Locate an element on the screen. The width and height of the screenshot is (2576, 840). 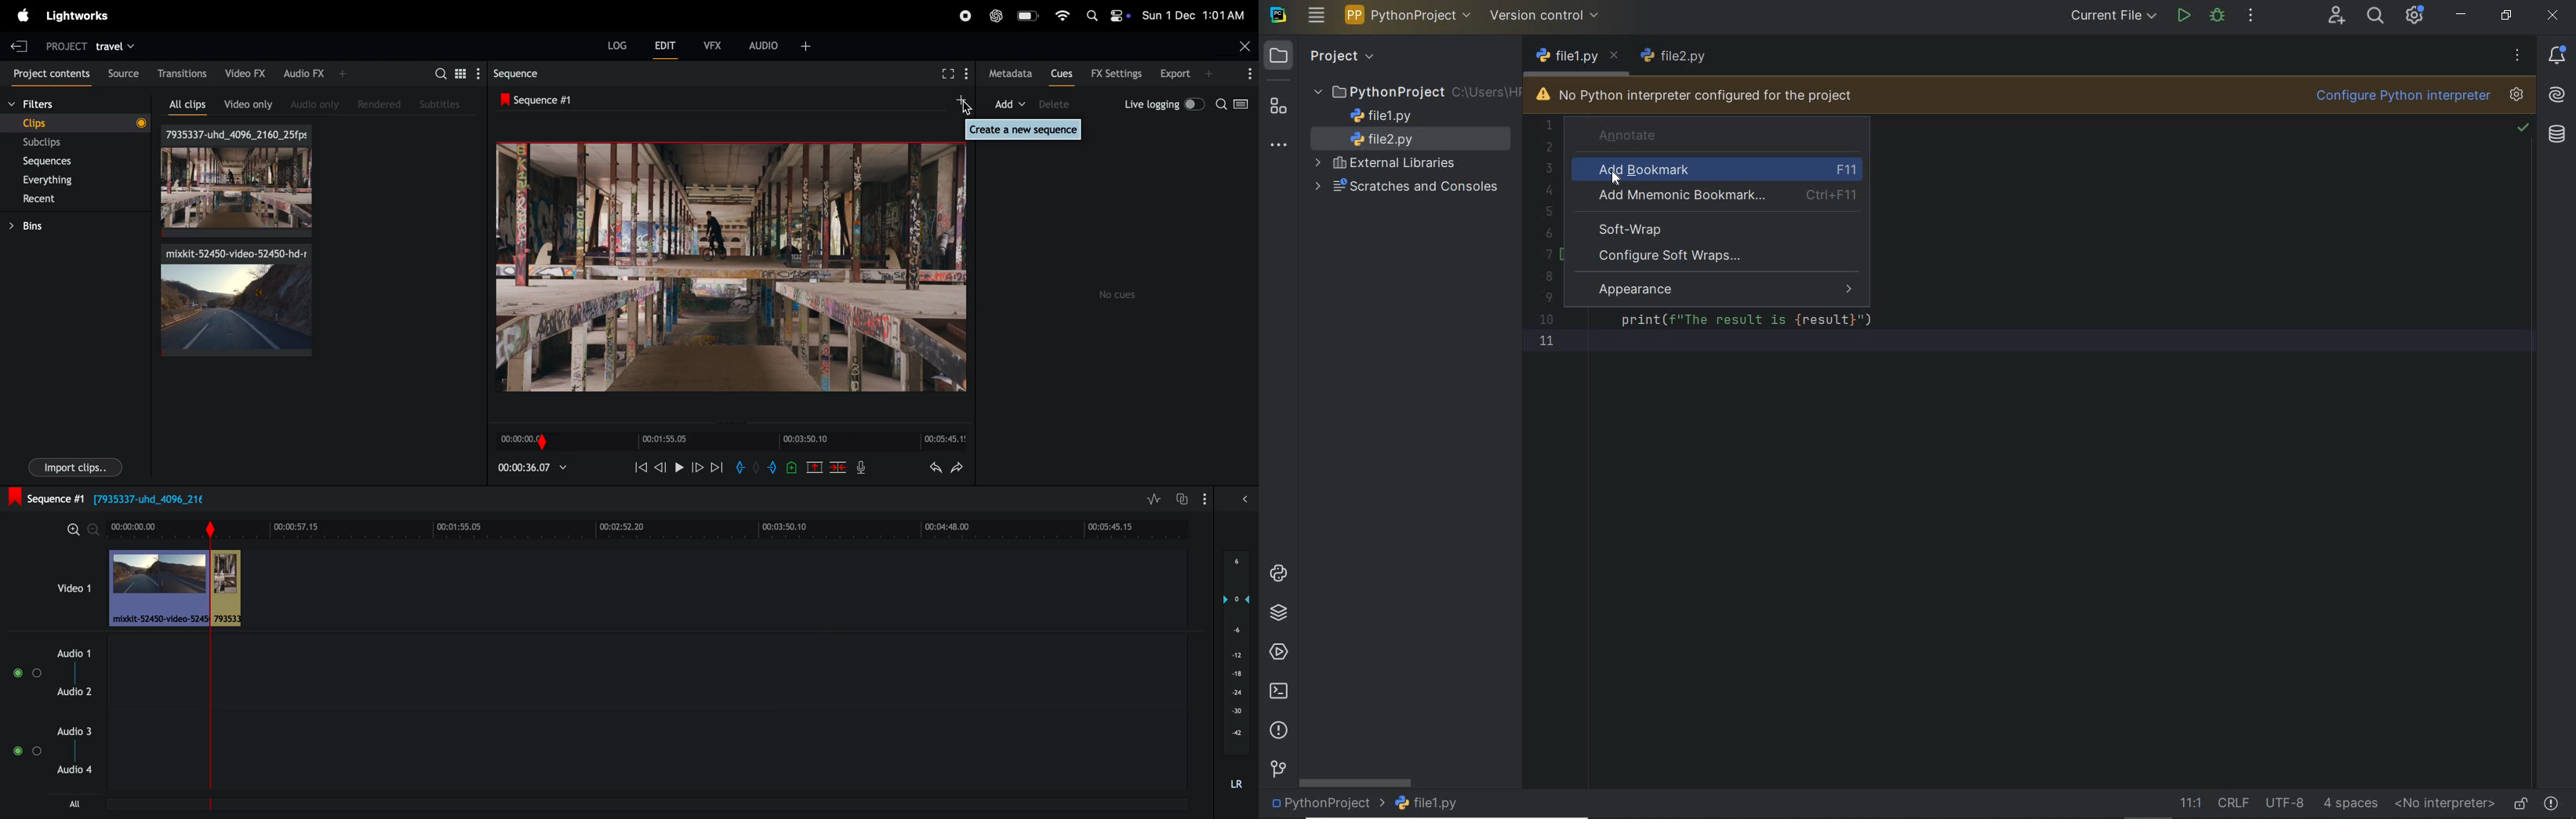
terminal is located at coordinates (1277, 693).